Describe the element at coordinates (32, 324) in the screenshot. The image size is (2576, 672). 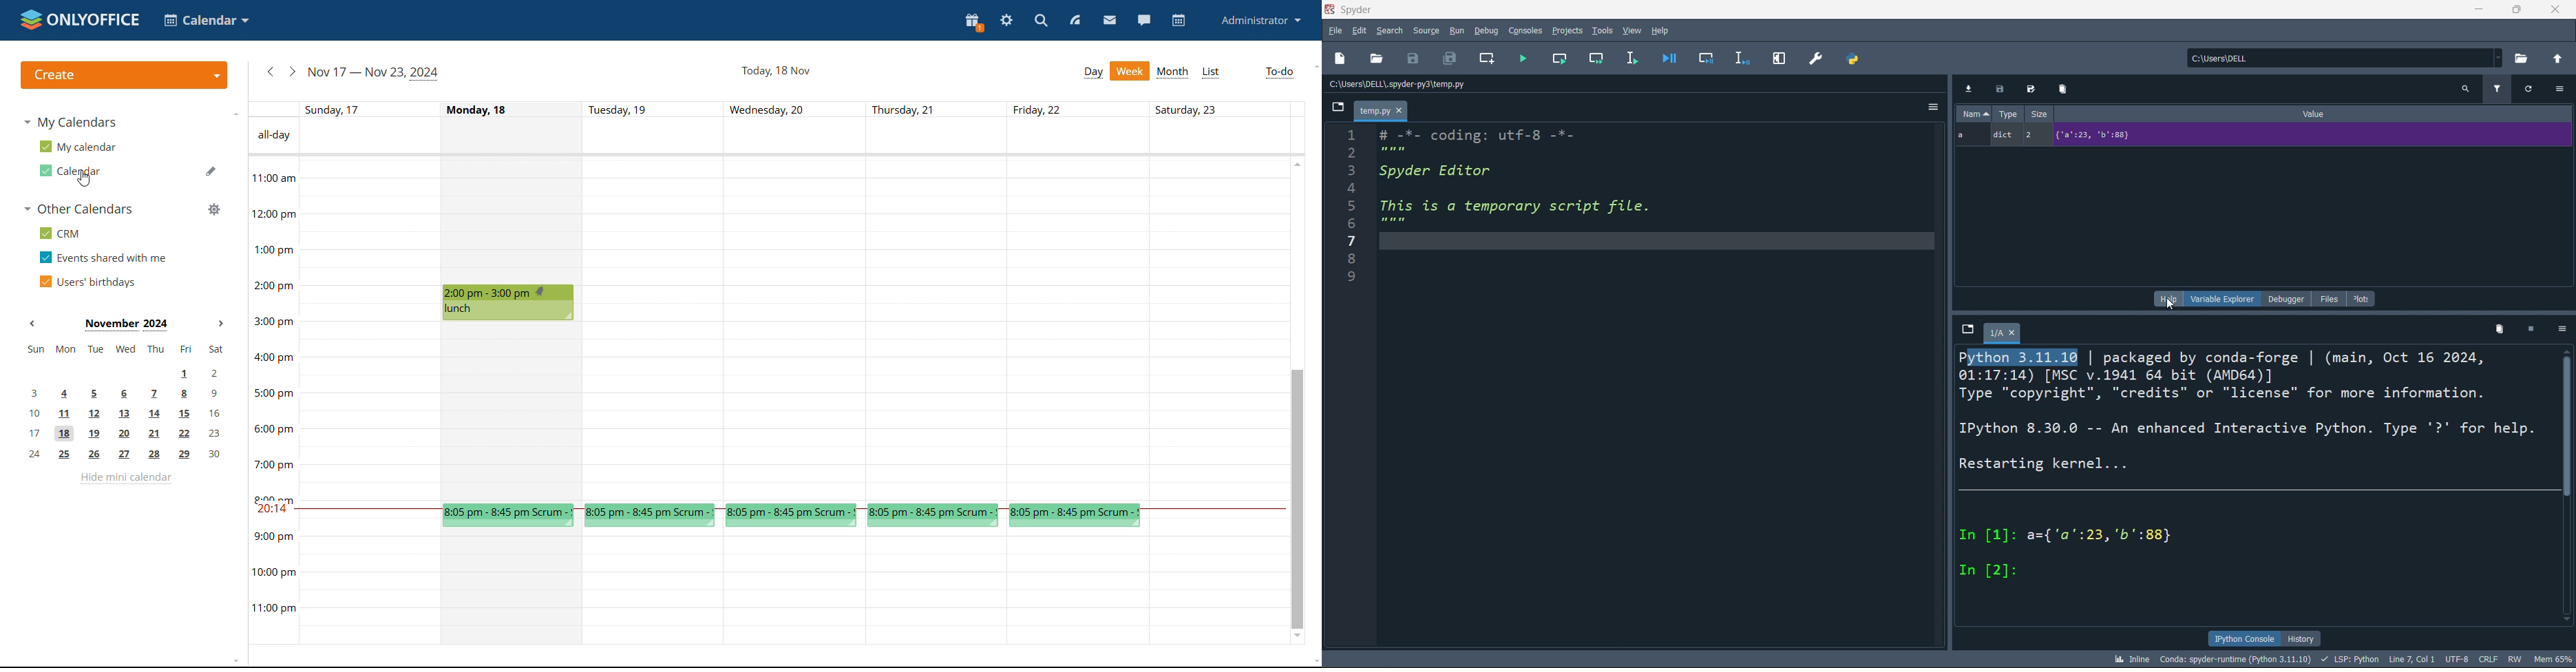
I see `previous month` at that location.